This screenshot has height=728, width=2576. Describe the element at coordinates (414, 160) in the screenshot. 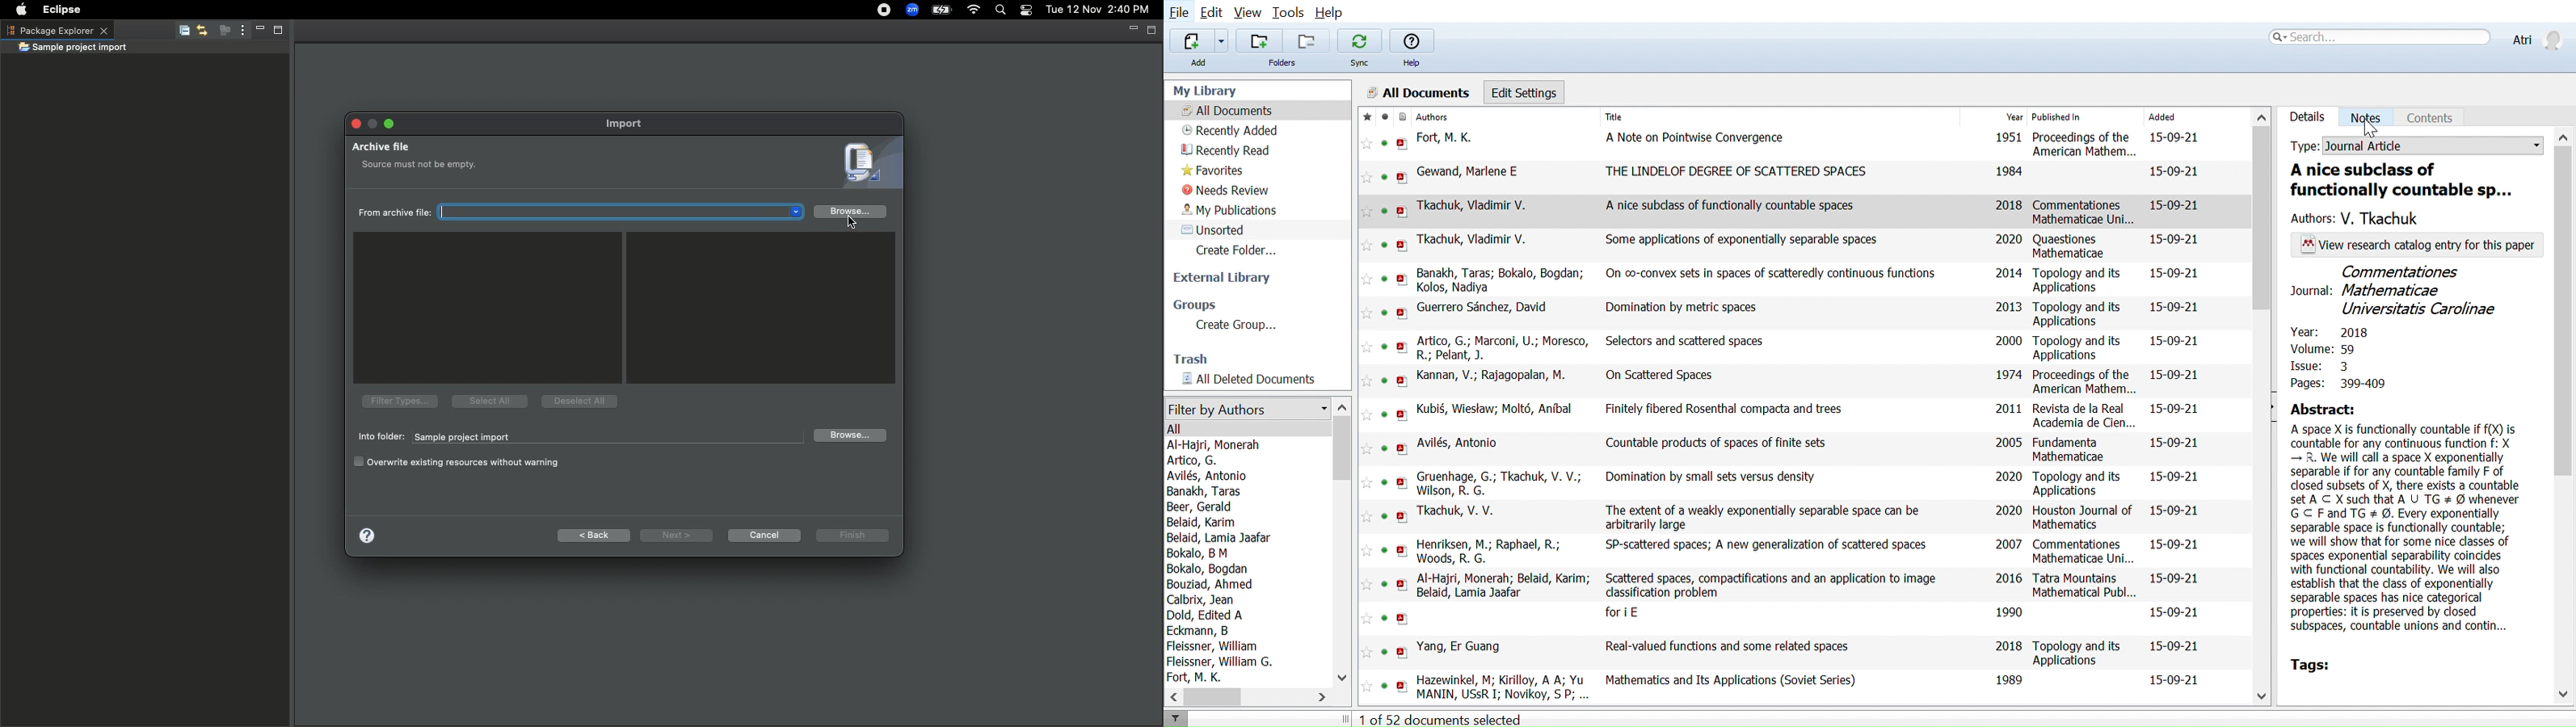

I see `Archive file source must not be empty` at that location.